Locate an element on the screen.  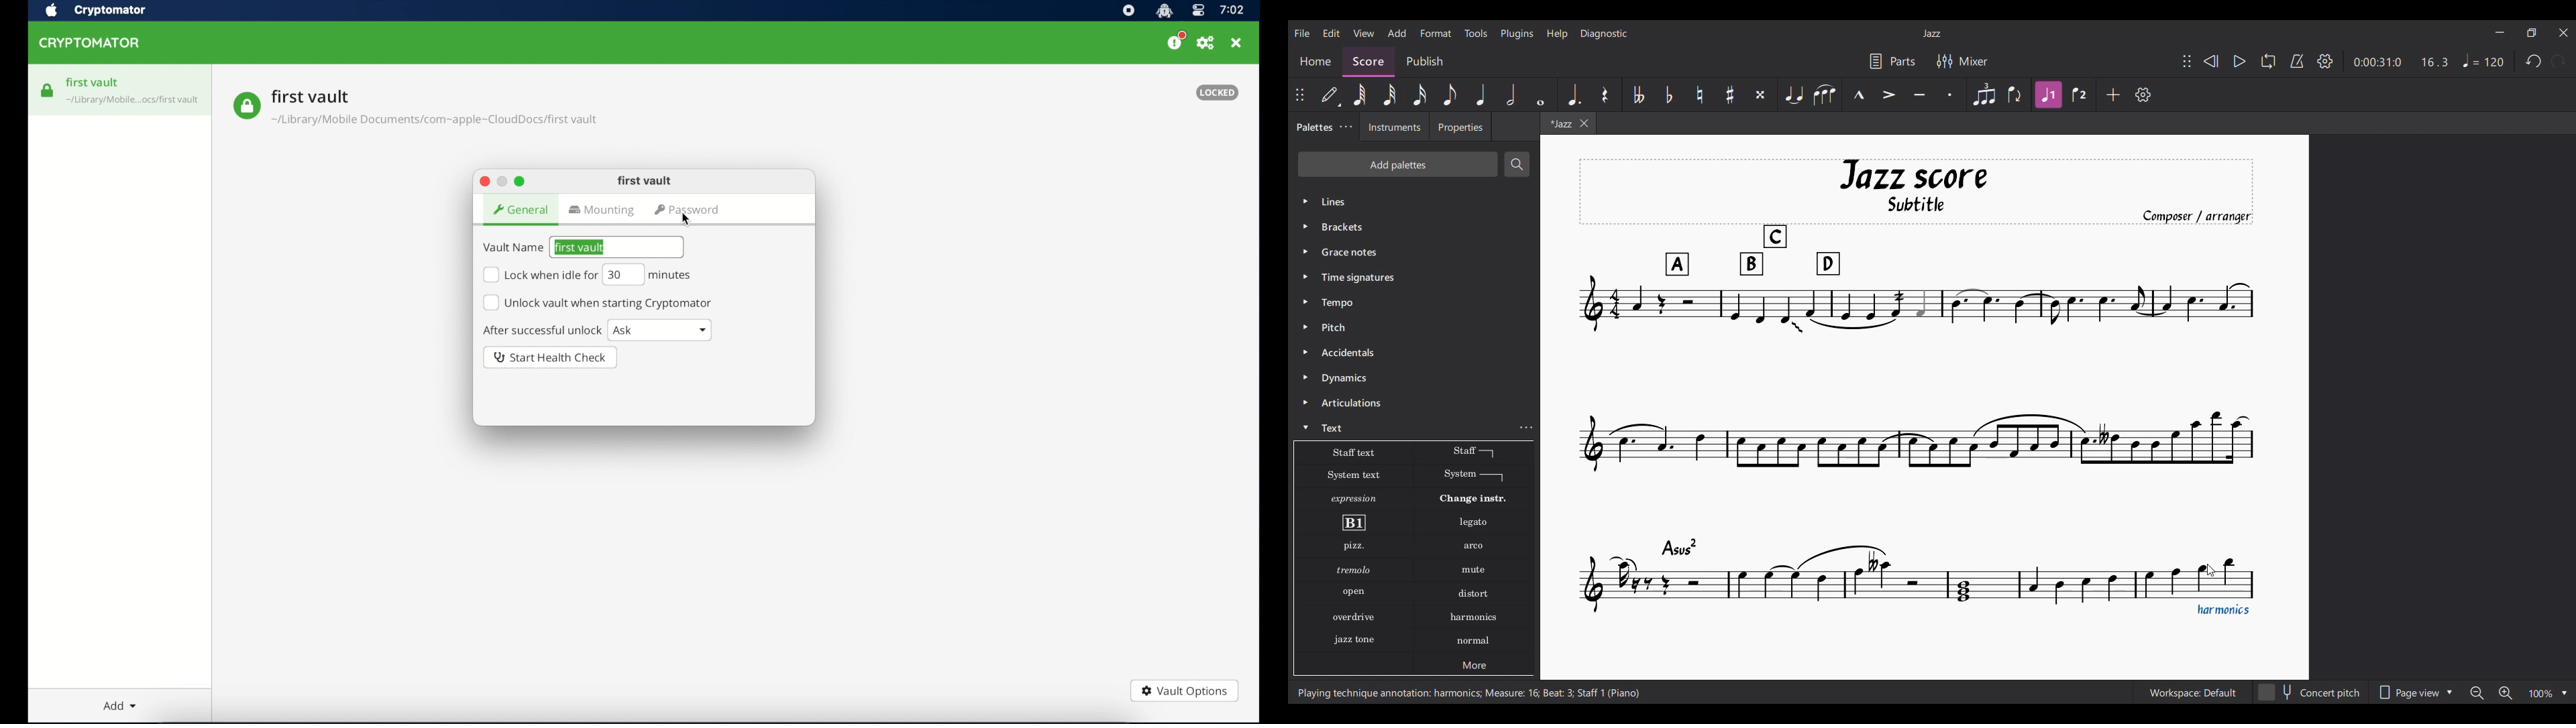
Bracket is located at coordinates (1352, 228).